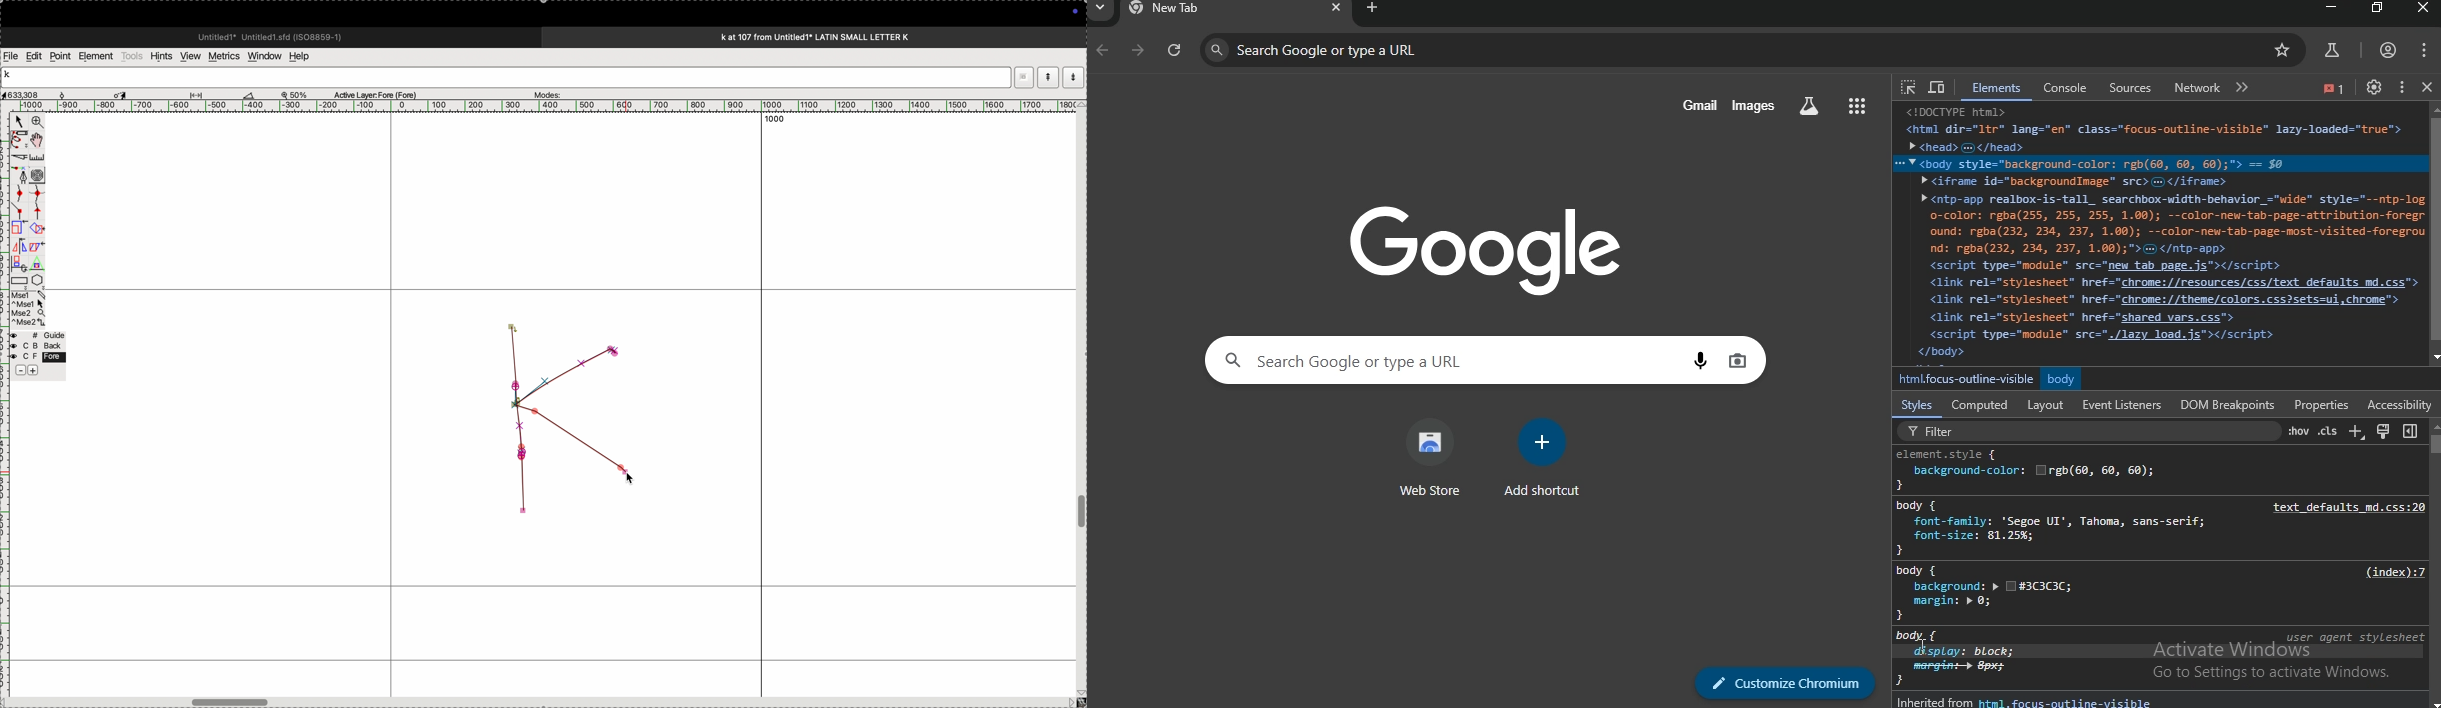 The height and width of the screenshot is (728, 2464). What do you see at coordinates (1136, 51) in the screenshot?
I see `forward` at bounding box center [1136, 51].